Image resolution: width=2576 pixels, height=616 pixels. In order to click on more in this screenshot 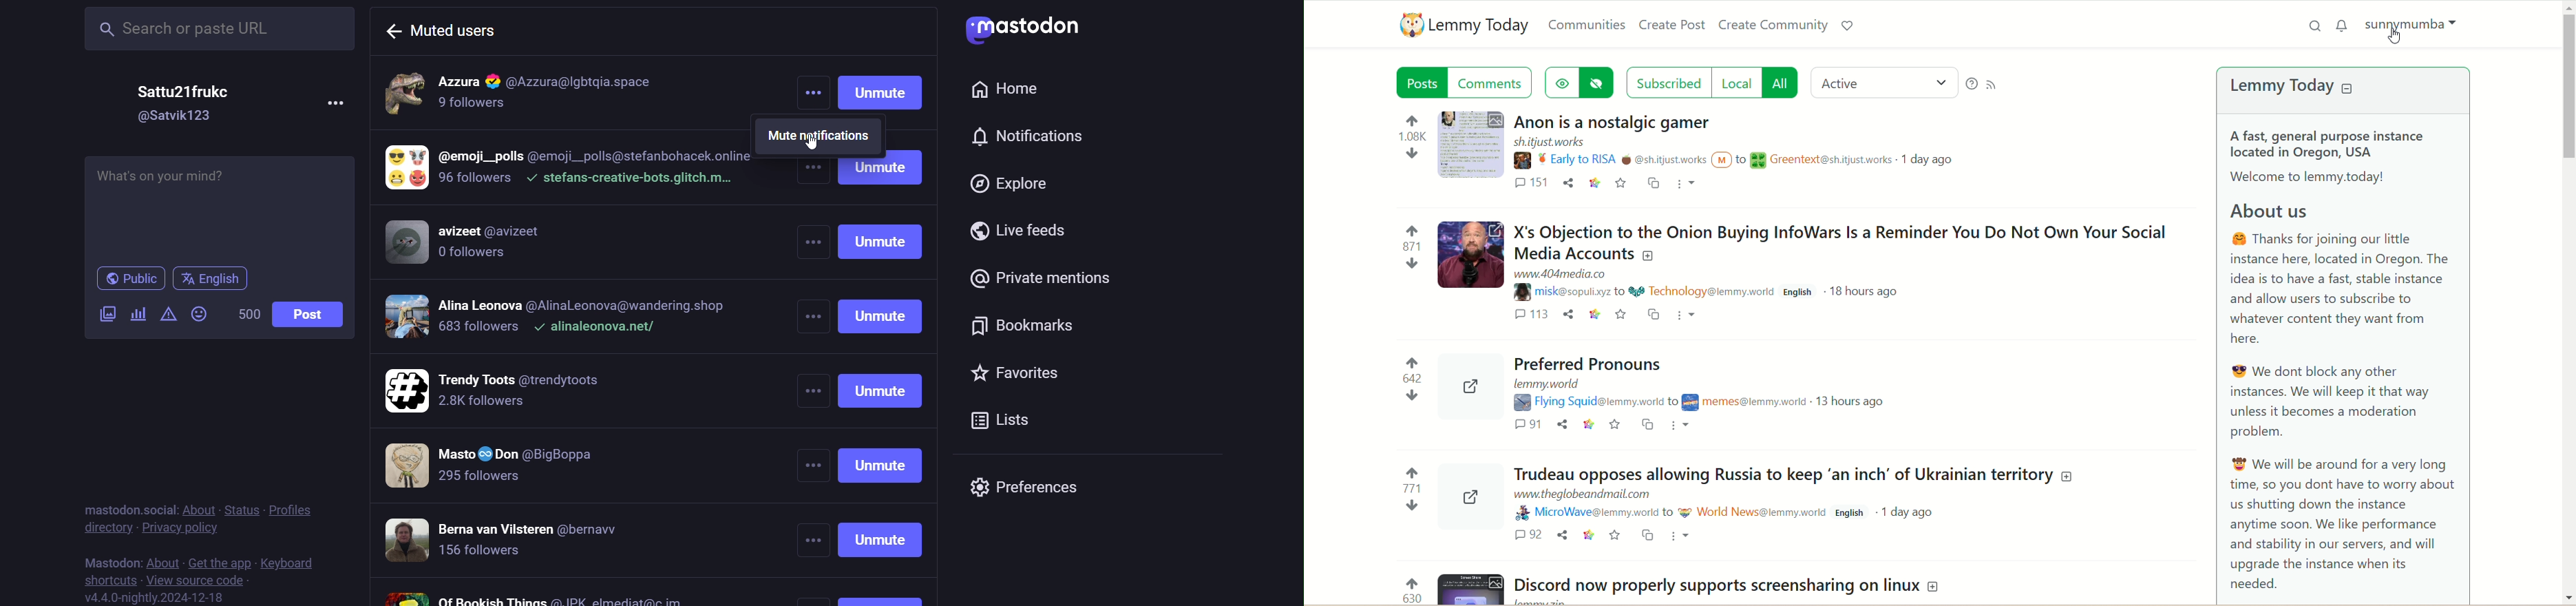, I will do `click(338, 104)`.